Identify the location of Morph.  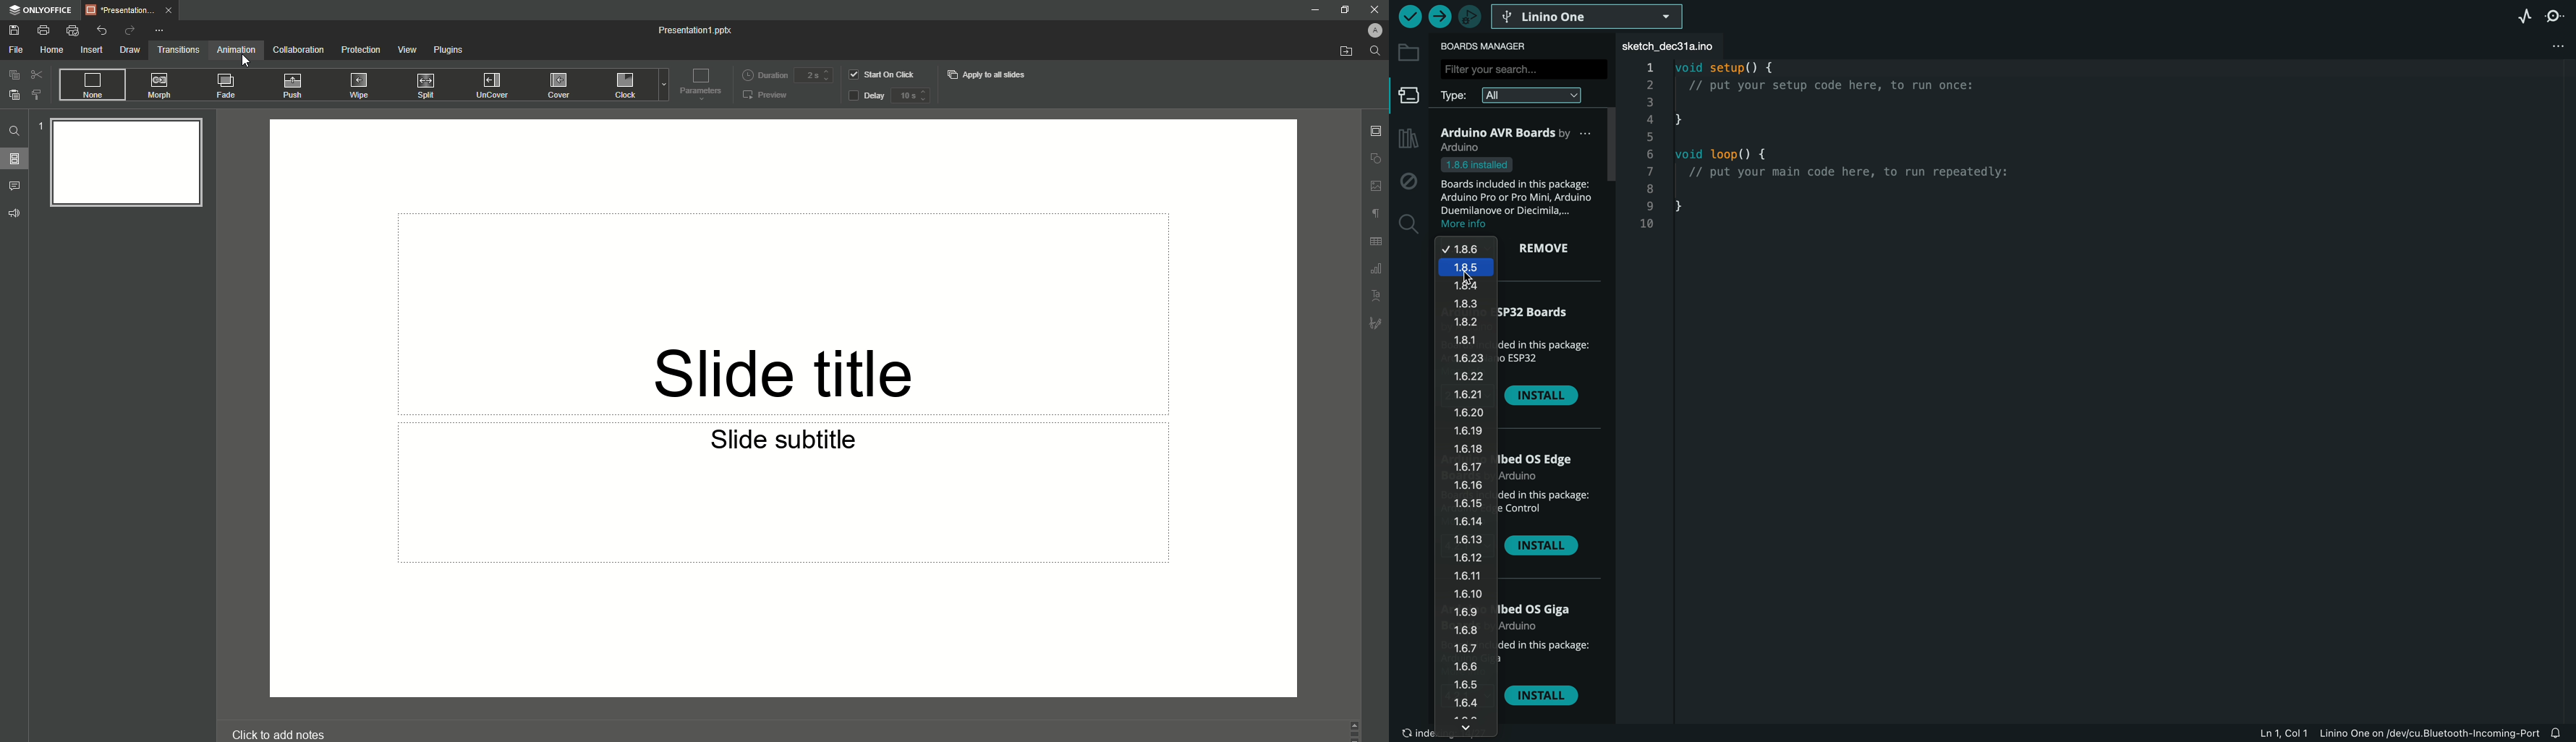
(161, 85).